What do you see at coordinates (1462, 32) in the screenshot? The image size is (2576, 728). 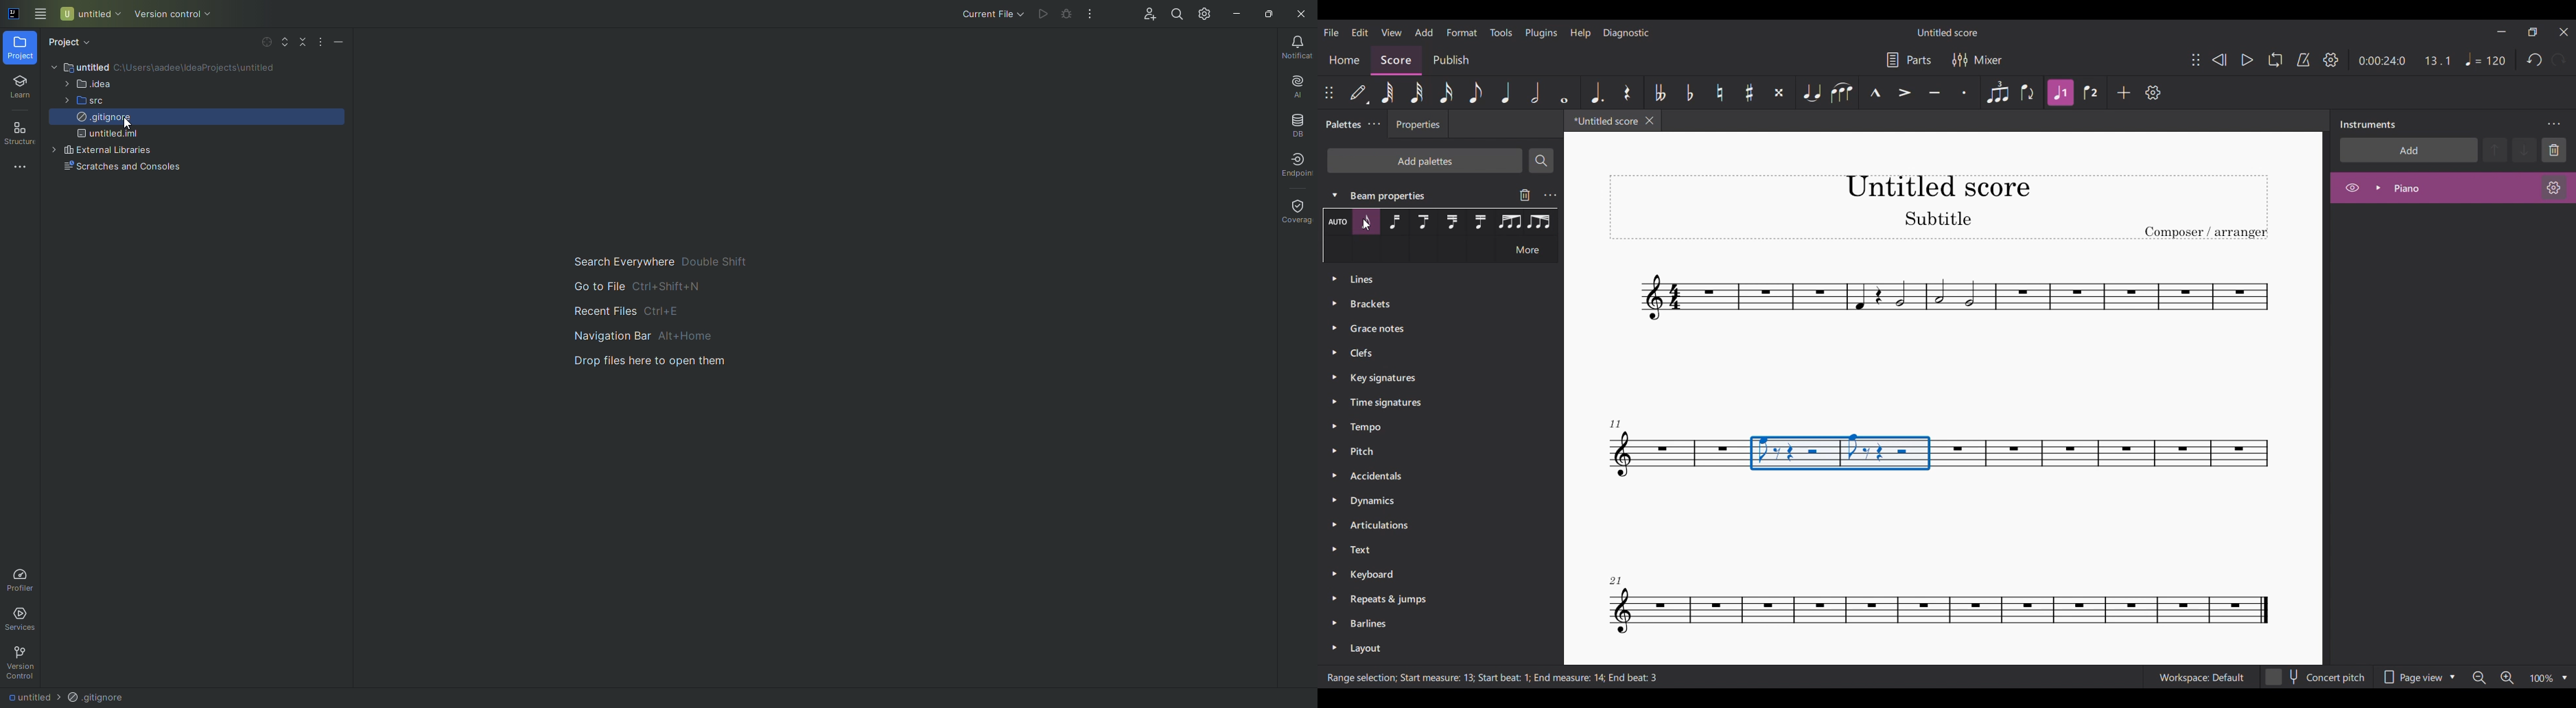 I see `Format menu` at bounding box center [1462, 32].